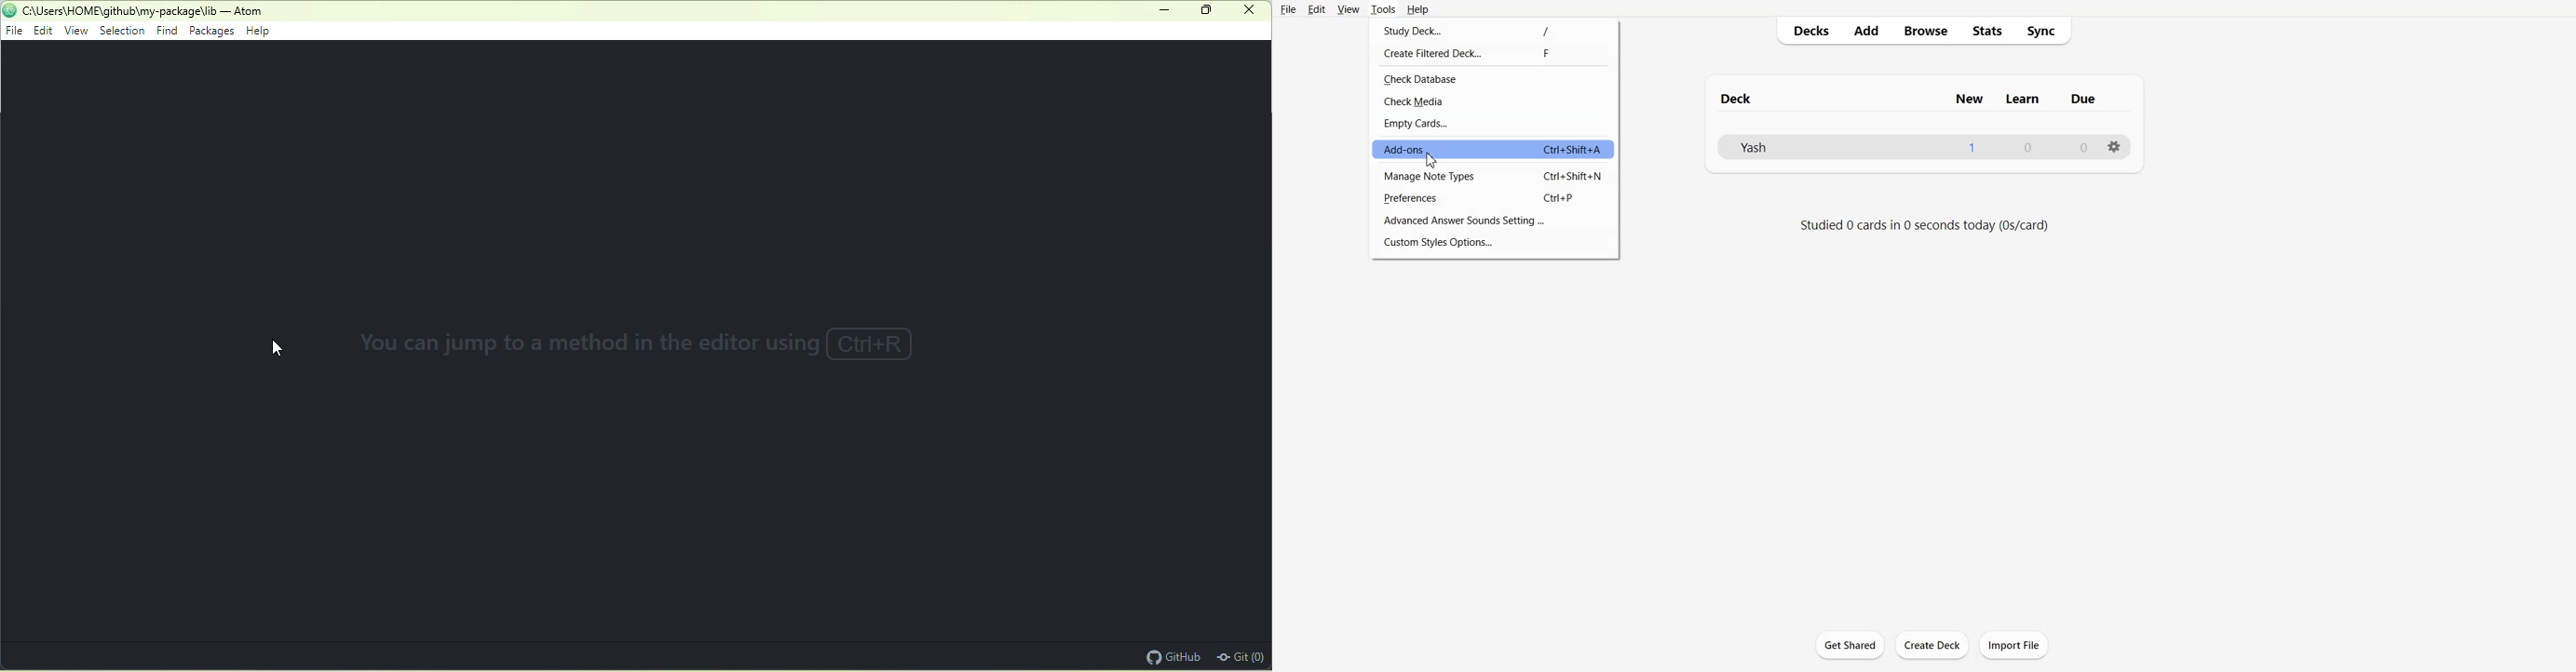 This screenshot has width=2576, height=672. Describe the element at coordinates (1494, 198) in the screenshot. I see `Preferences` at that location.